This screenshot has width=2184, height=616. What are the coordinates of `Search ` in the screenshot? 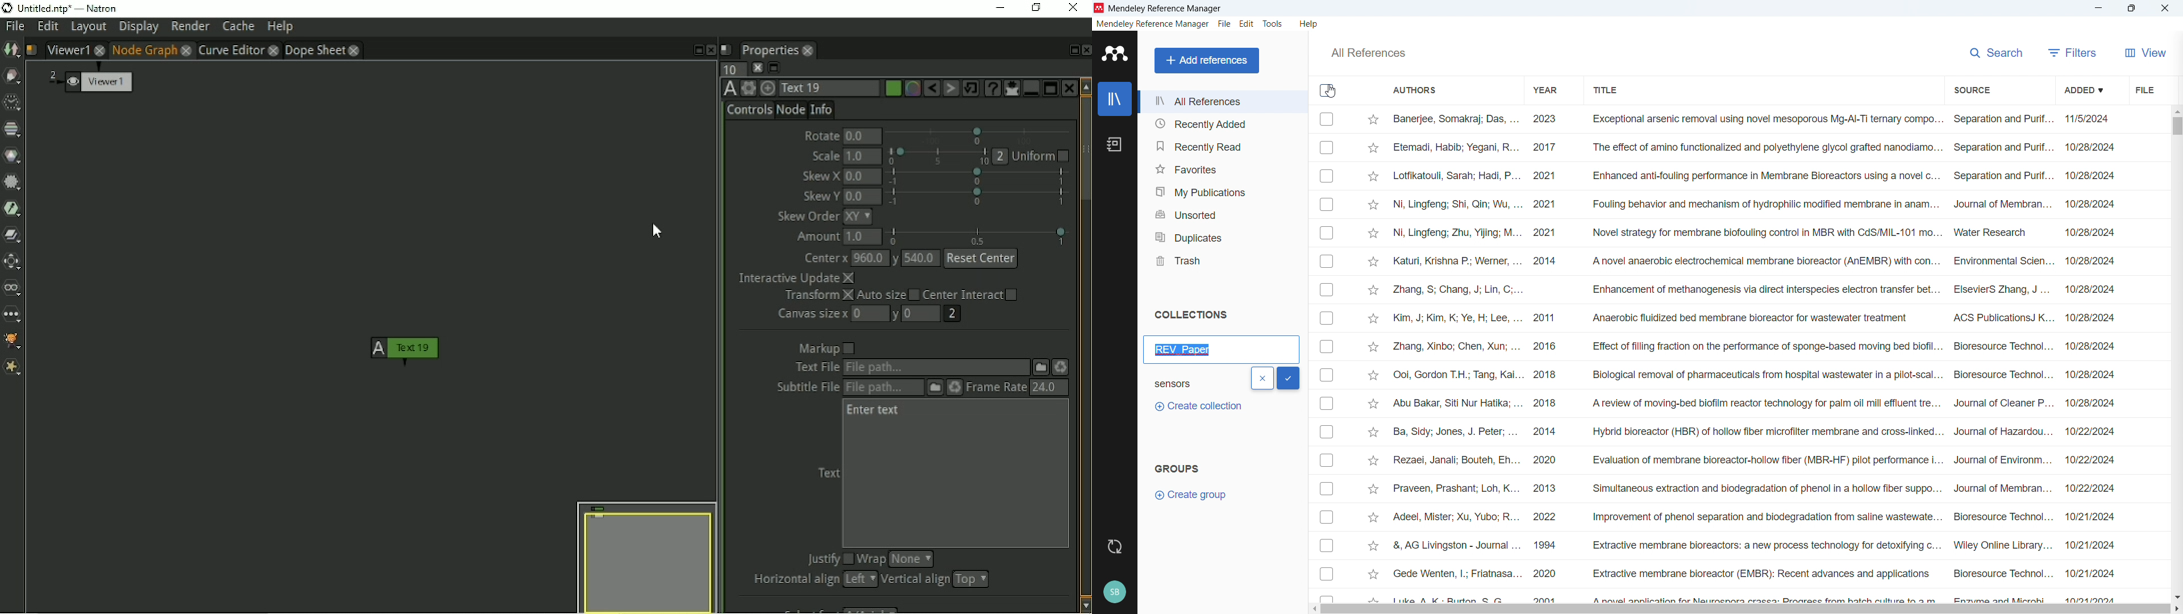 It's located at (1997, 51).